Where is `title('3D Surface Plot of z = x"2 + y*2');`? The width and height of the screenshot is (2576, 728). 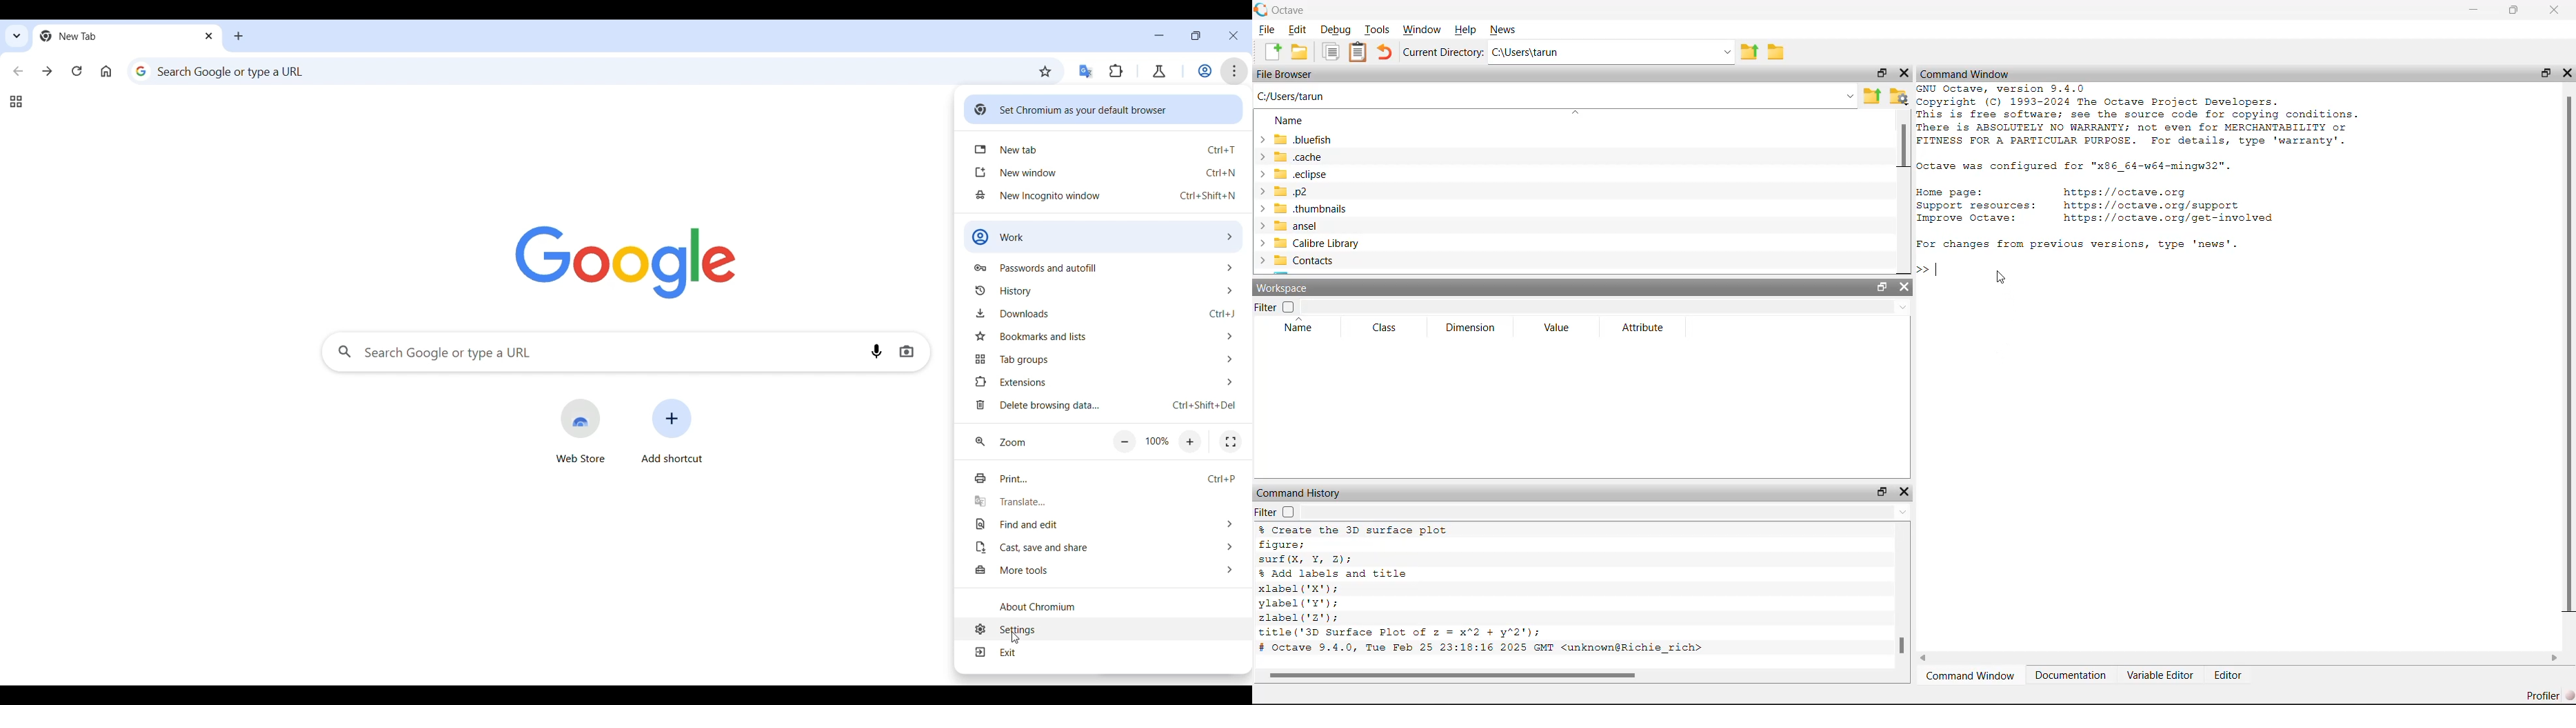
title('3D Surface Plot of z = x"2 + y*2'); is located at coordinates (1402, 633).